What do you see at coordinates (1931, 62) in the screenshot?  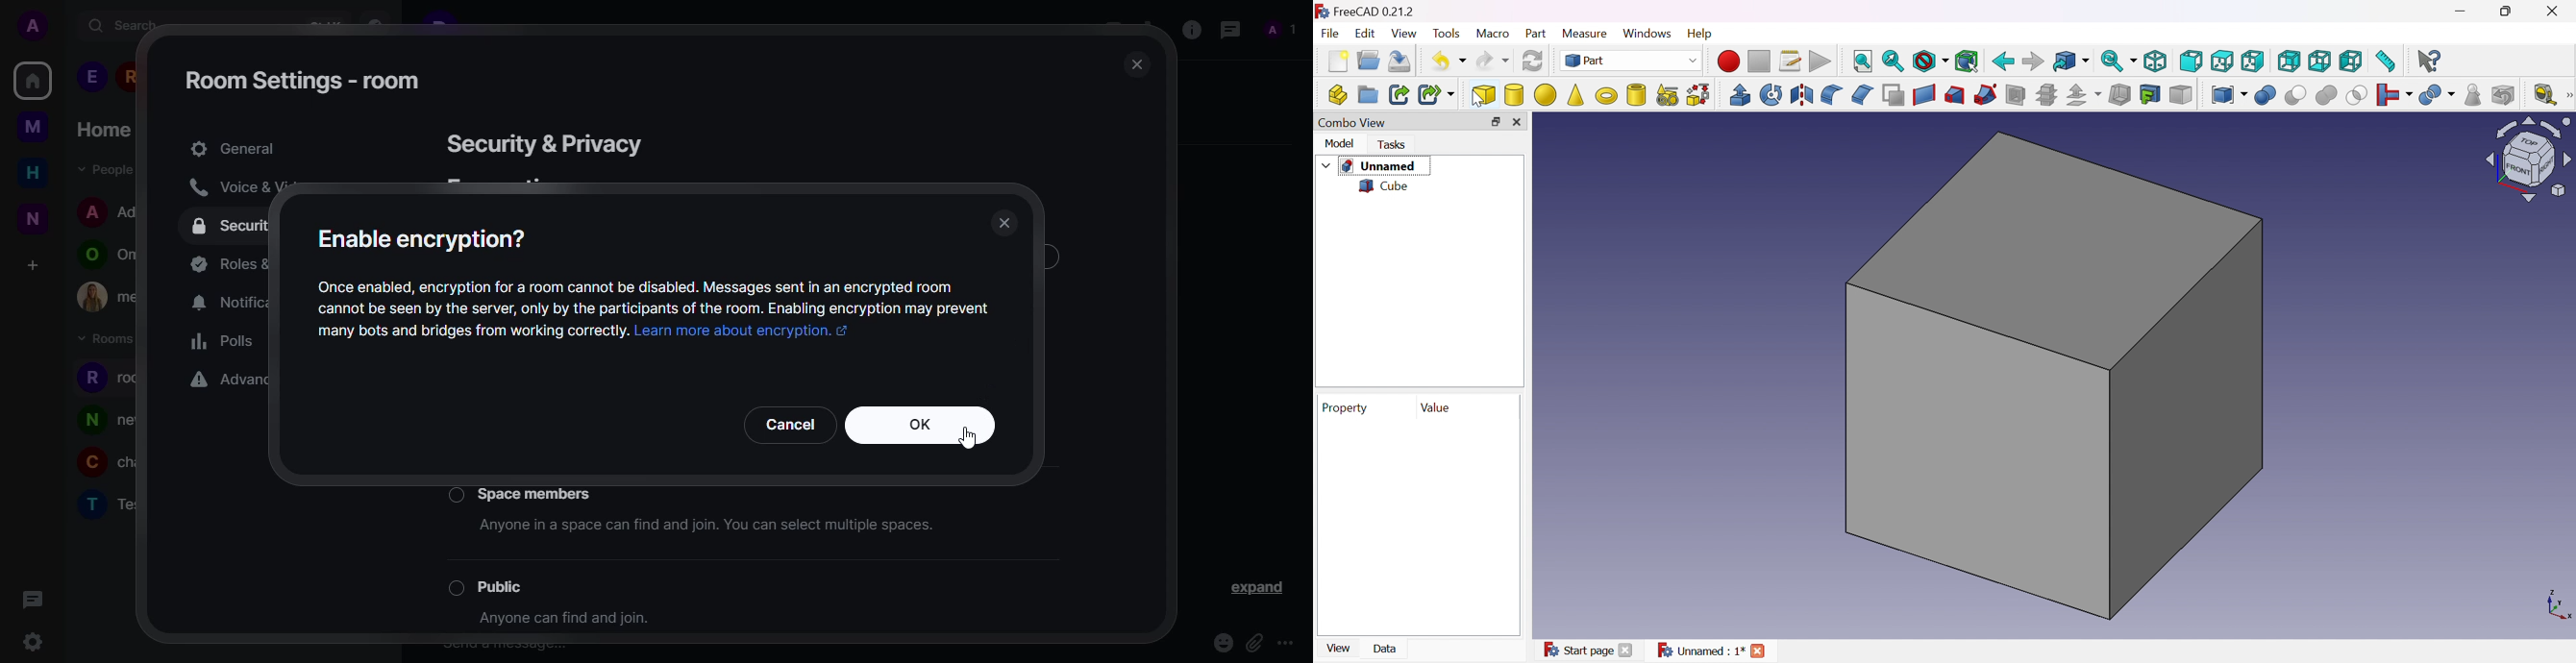 I see `Draw style` at bounding box center [1931, 62].